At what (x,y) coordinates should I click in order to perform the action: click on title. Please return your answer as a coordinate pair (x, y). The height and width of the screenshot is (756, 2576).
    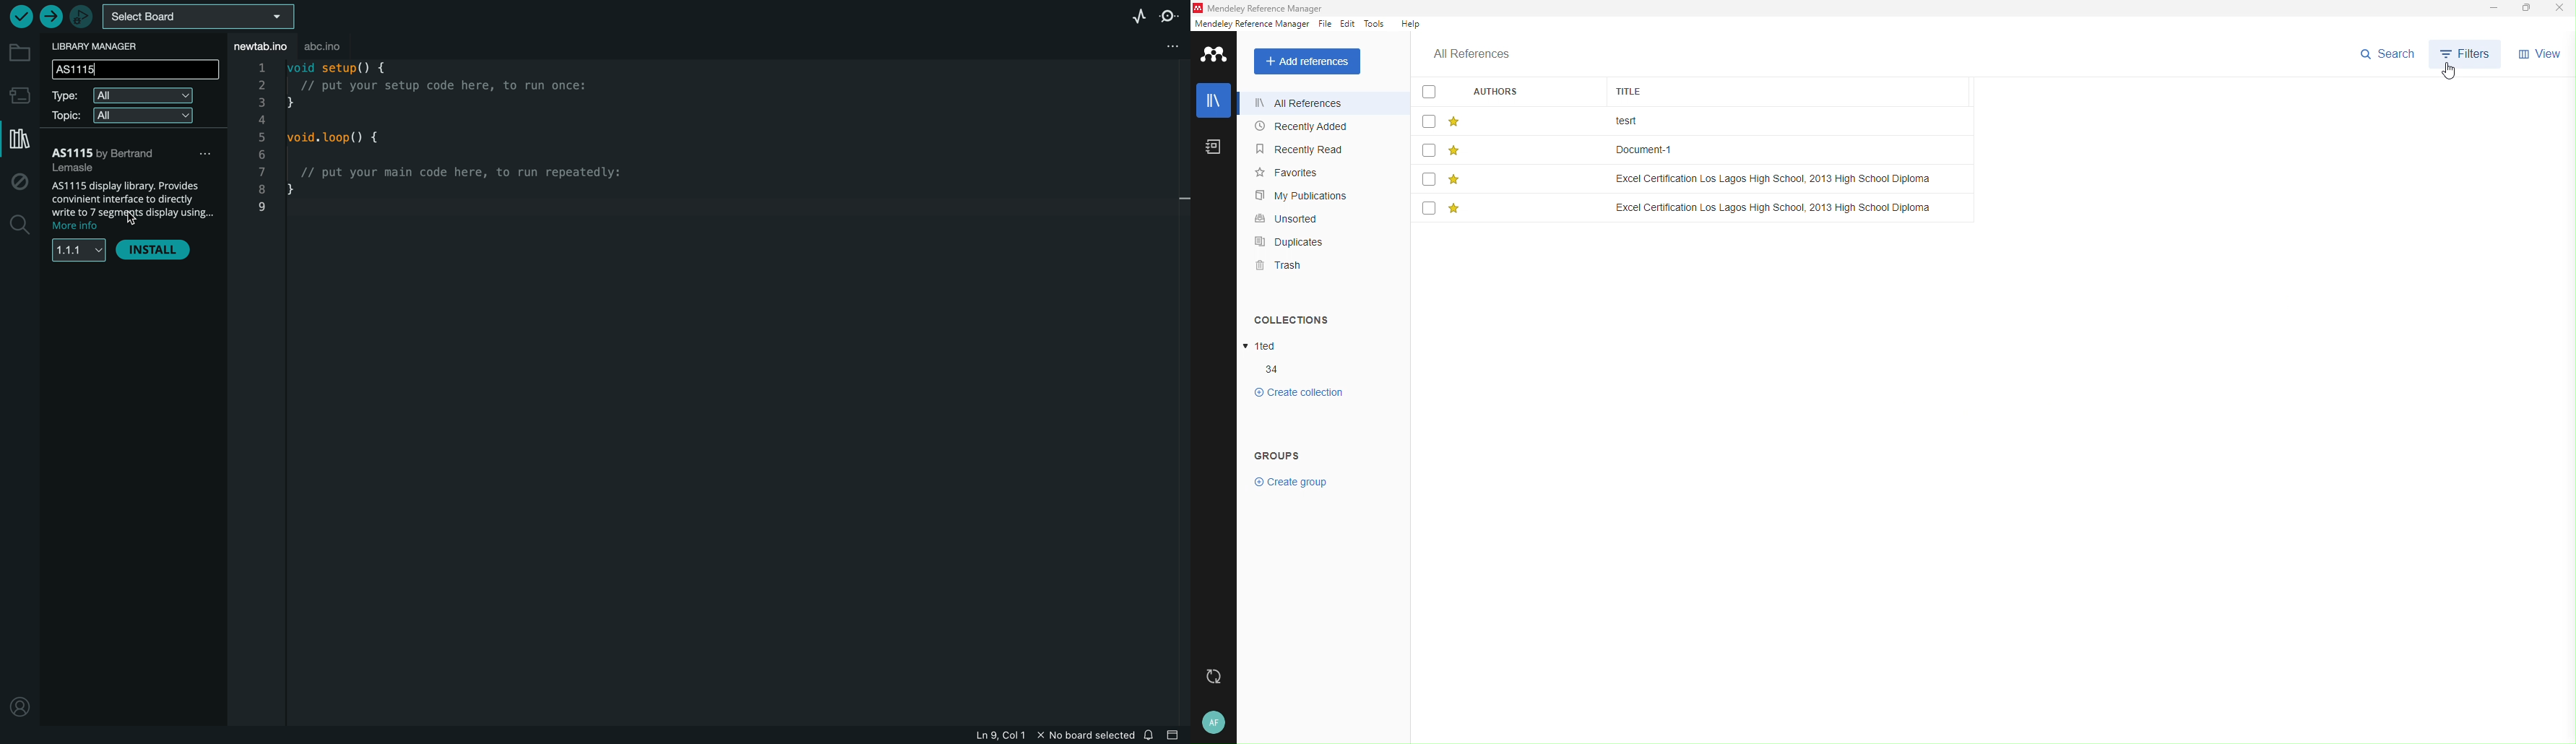
    Looking at the image, I should click on (1632, 121).